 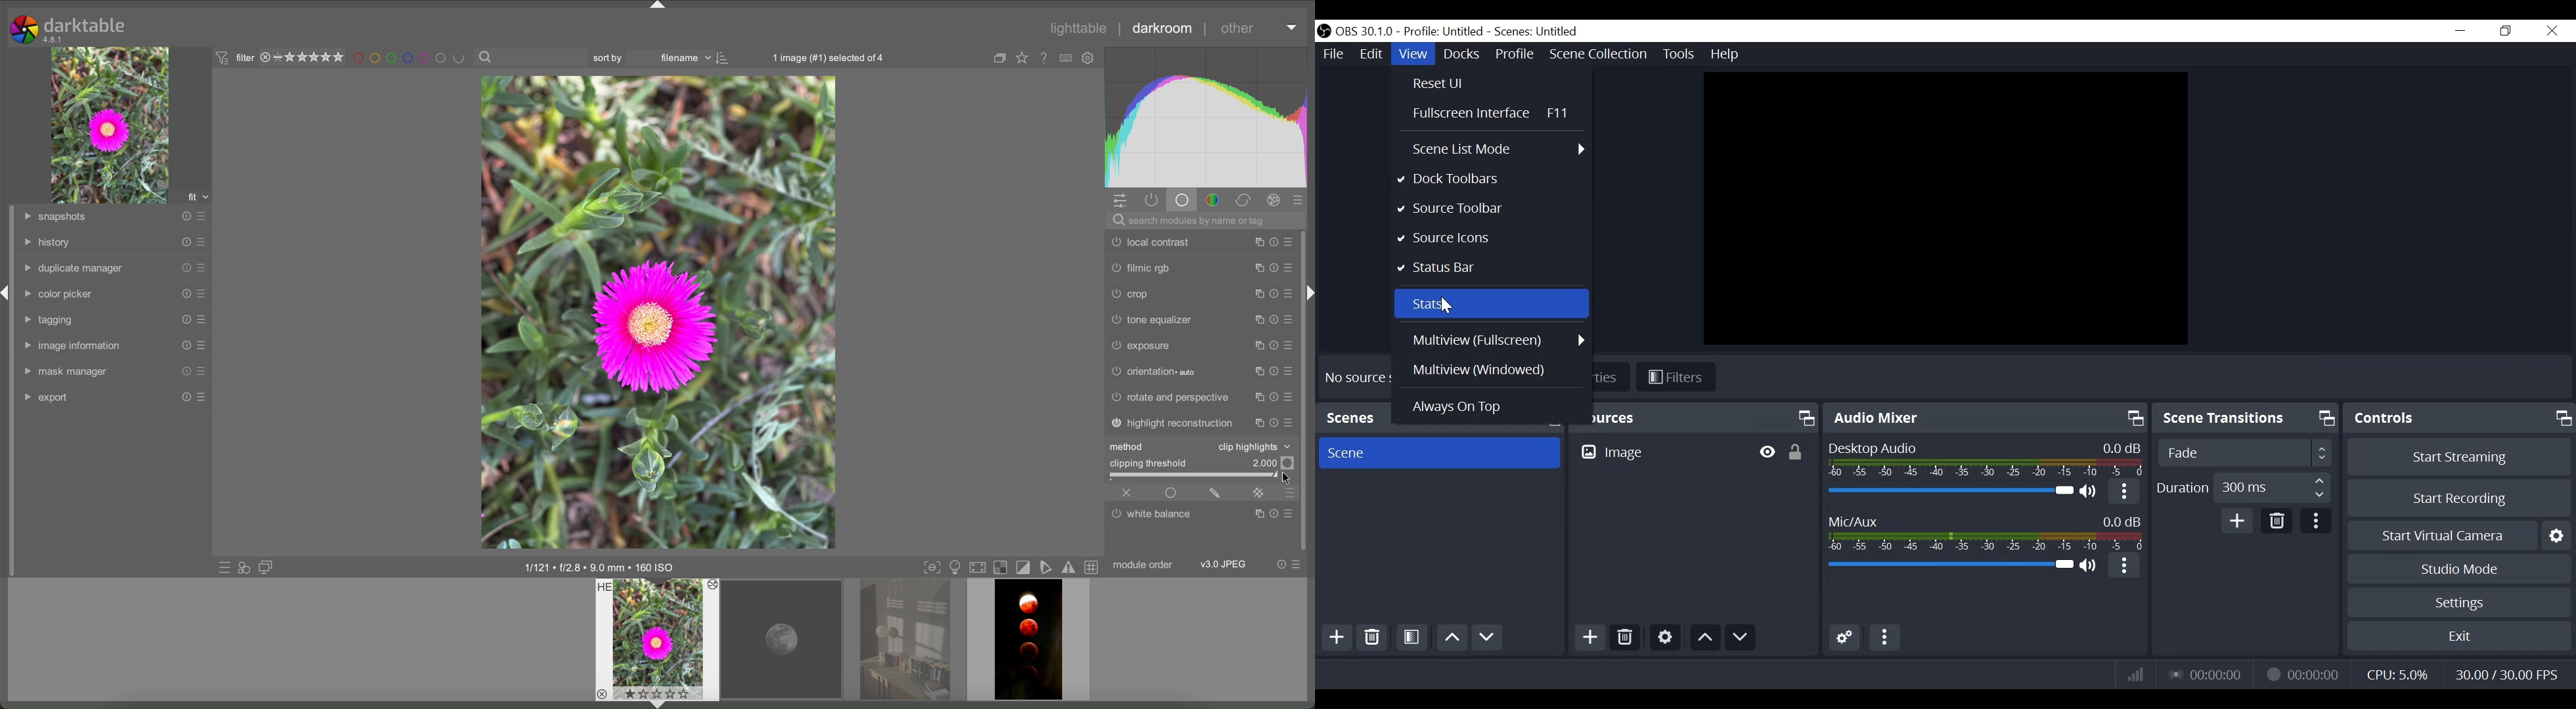 I want to click on presets, so click(x=201, y=397).